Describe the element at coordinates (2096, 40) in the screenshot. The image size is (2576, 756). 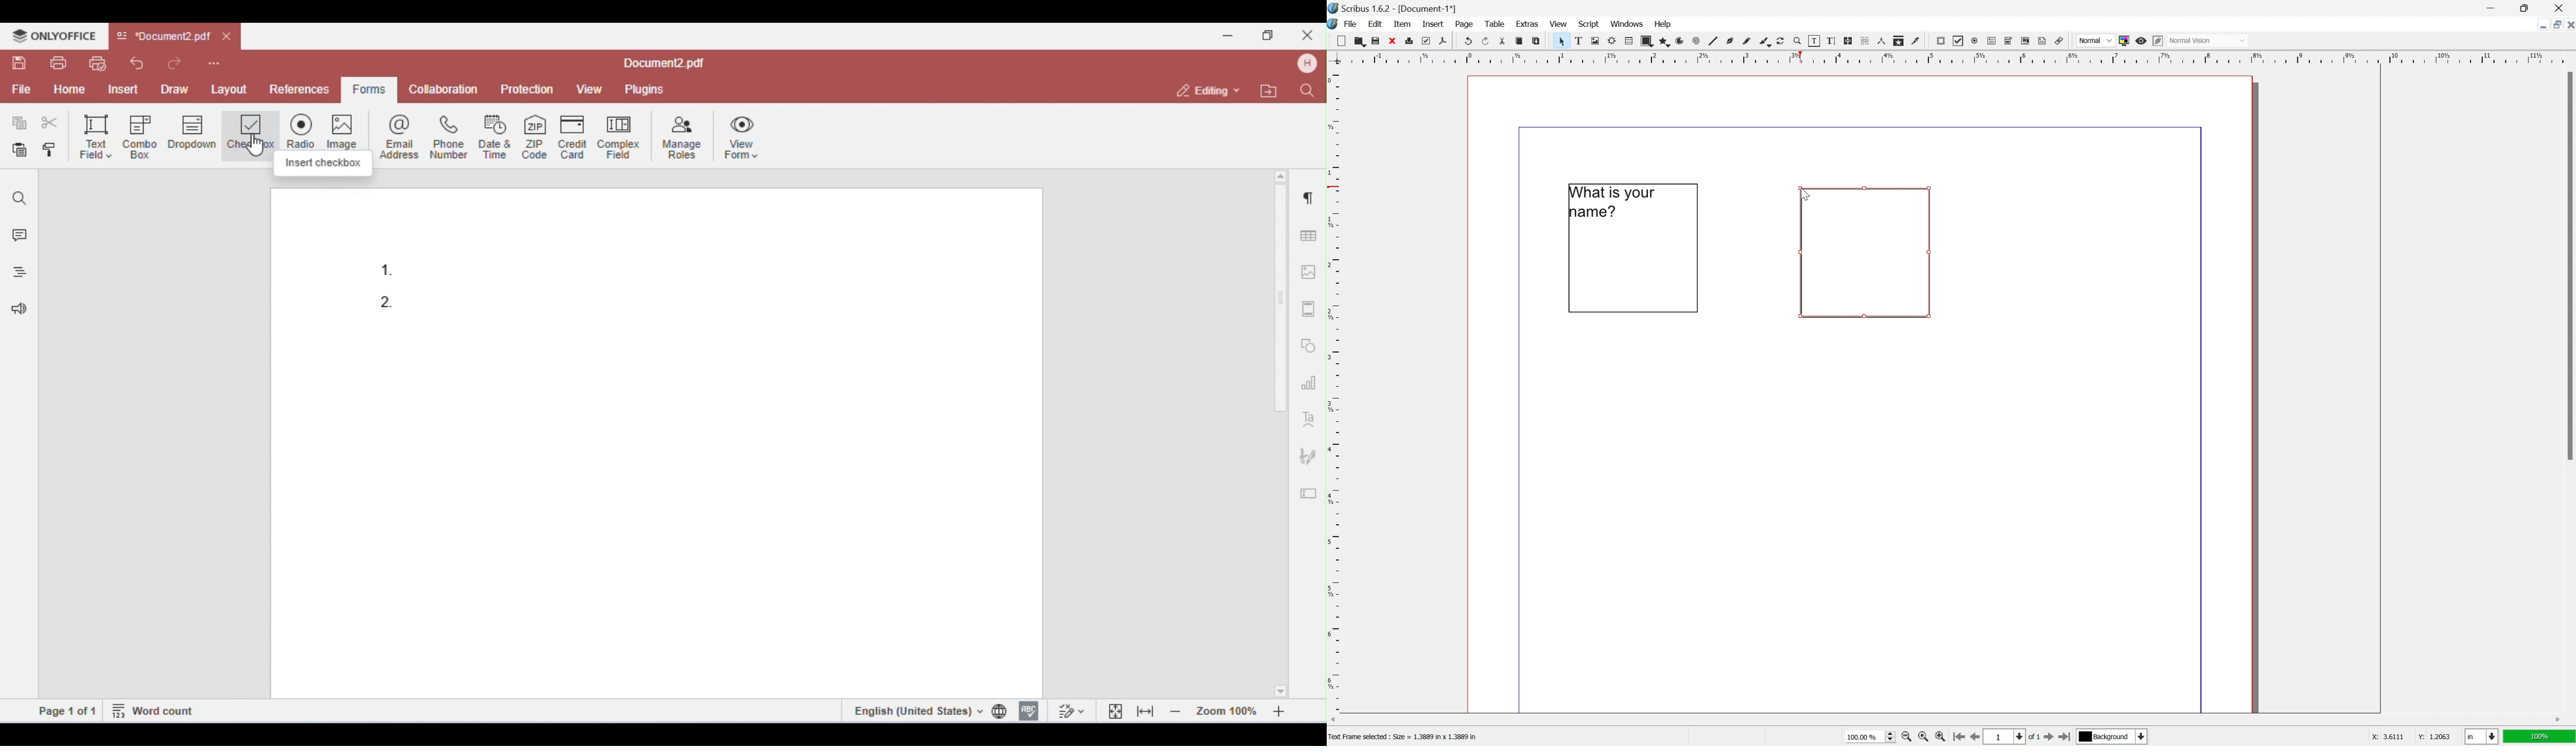
I see `normal` at that location.